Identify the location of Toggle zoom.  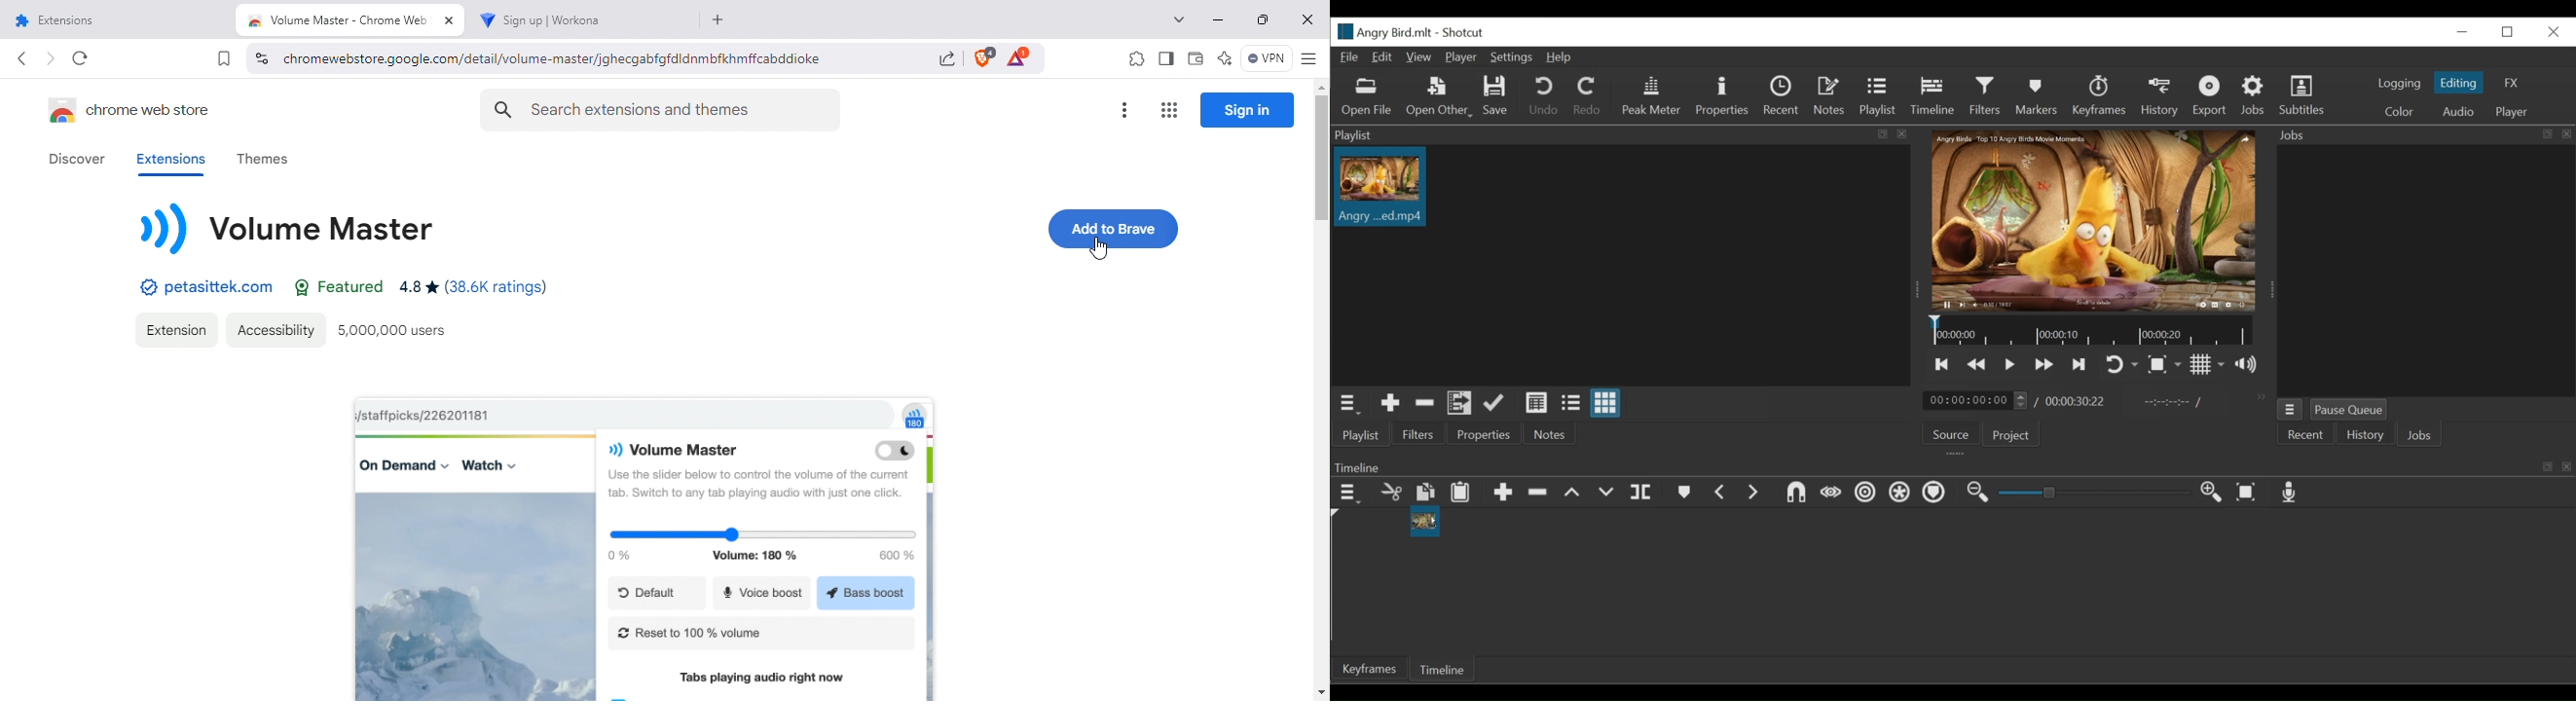
(2165, 365).